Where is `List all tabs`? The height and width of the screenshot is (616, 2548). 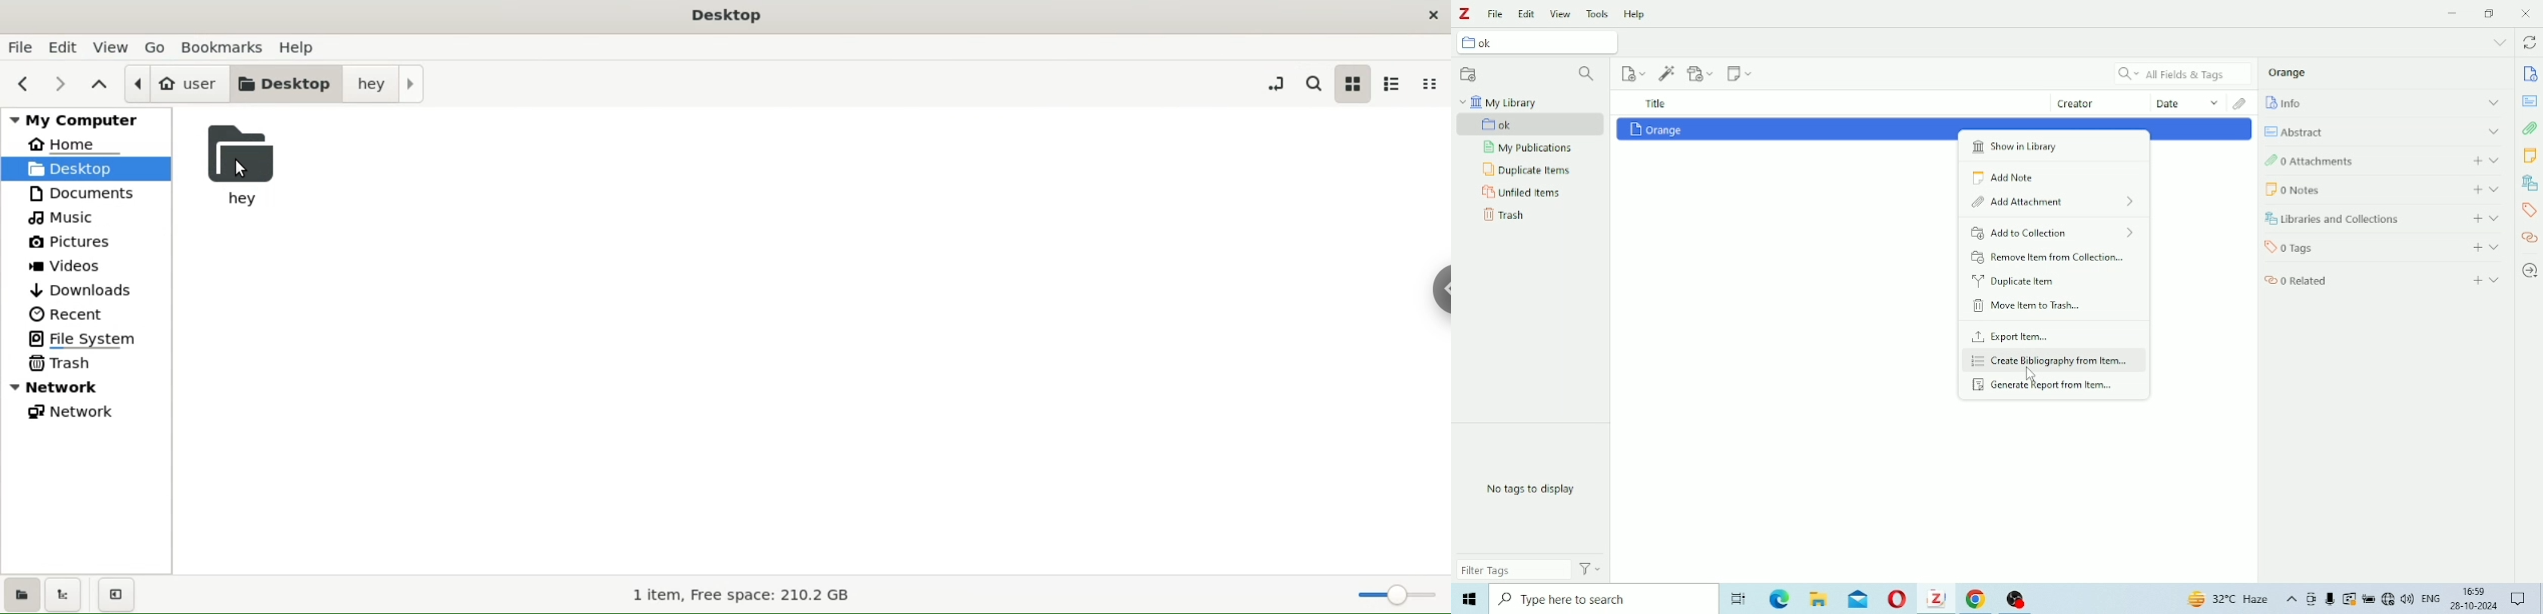 List all tabs is located at coordinates (2499, 43).